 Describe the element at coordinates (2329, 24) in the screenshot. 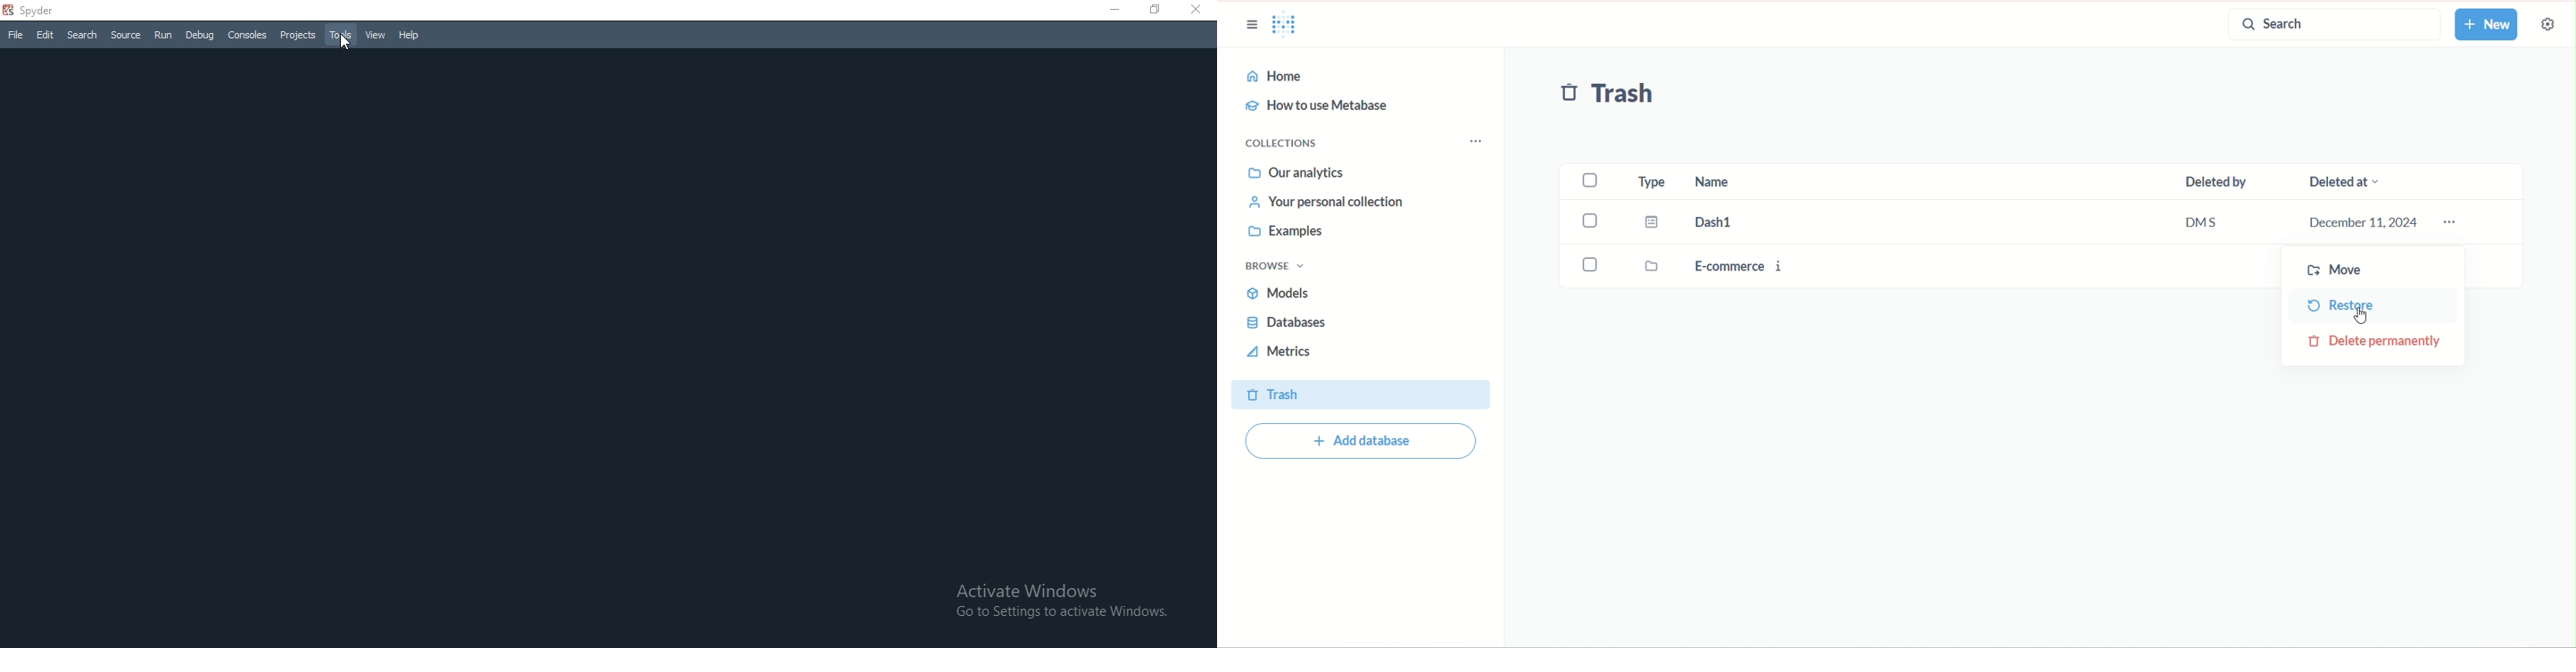

I see `search` at that location.